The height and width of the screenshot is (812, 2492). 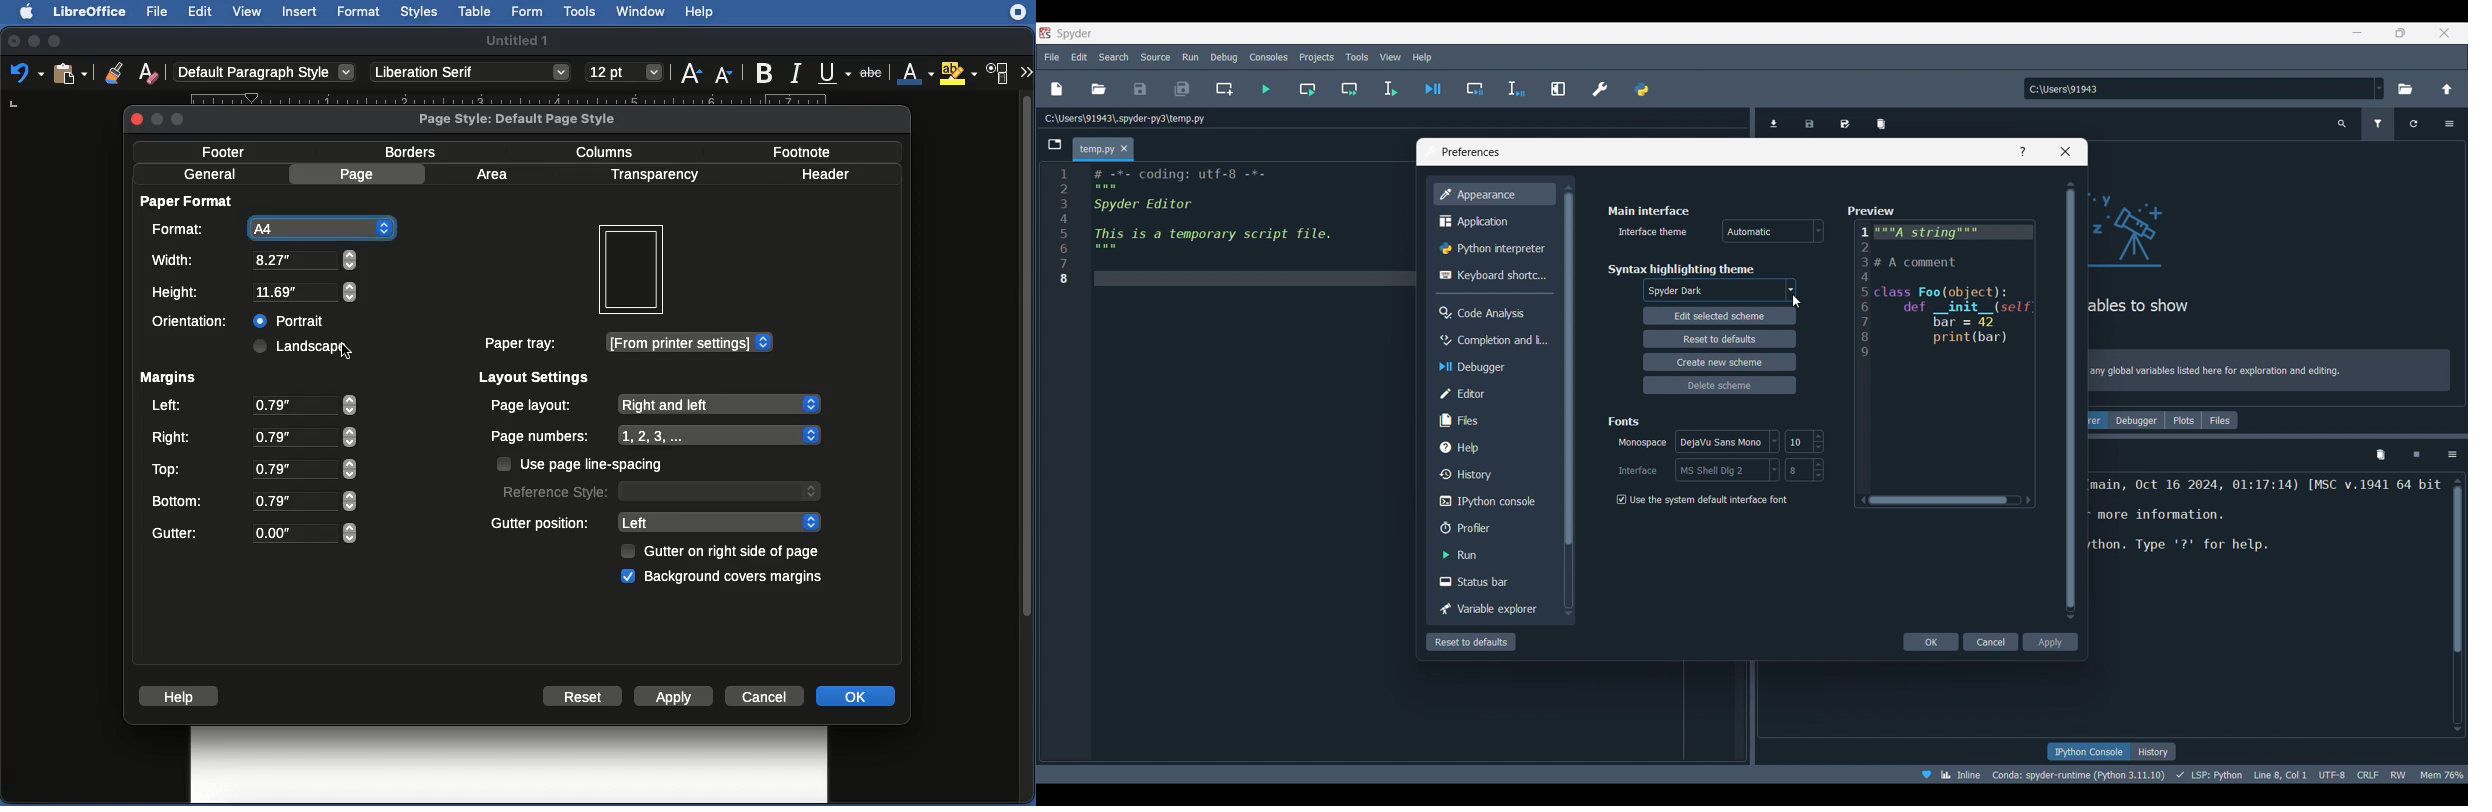 What do you see at coordinates (1307, 89) in the screenshot?
I see `Run current cell` at bounding box center [1307, 89].